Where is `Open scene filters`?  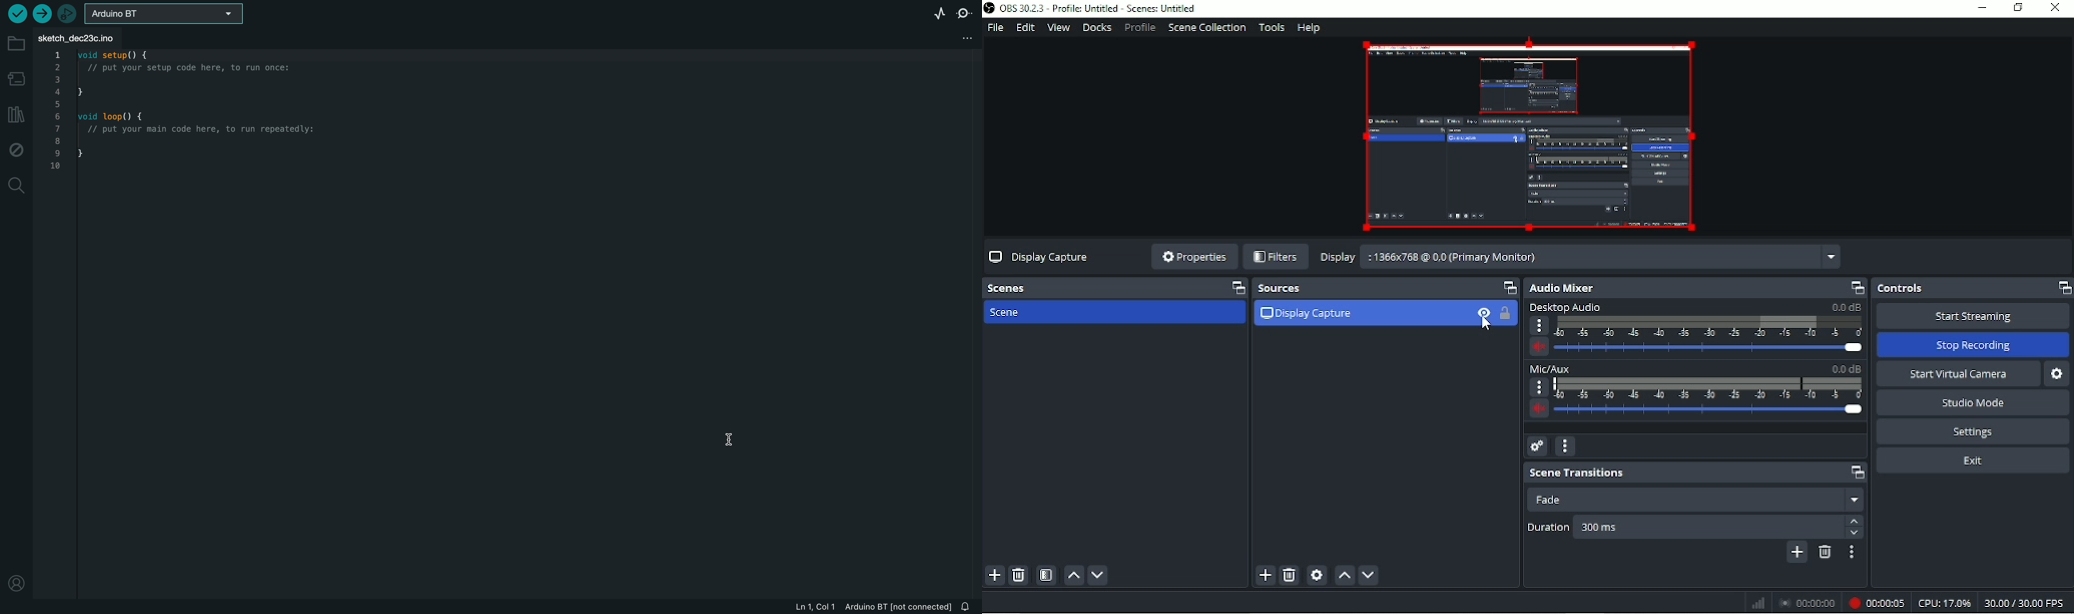 Open scene filters is located at coordinates (1046, 576).